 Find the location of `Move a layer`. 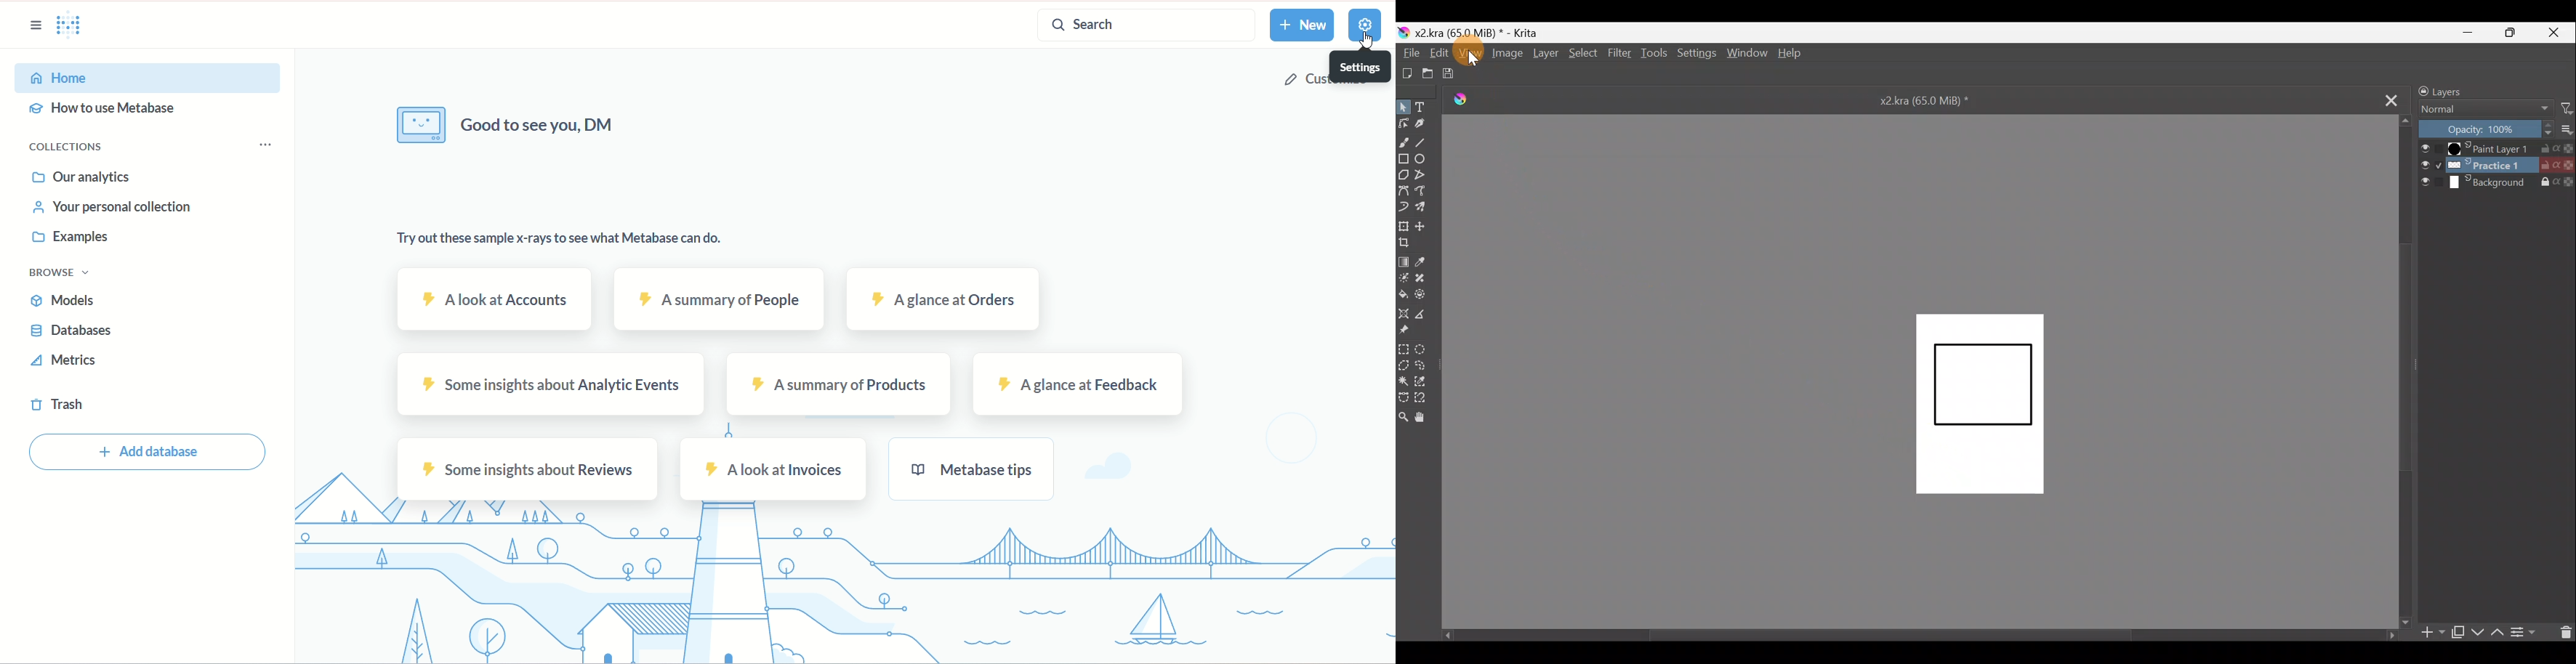

Move a layer is located at coordinates (1424, 227).